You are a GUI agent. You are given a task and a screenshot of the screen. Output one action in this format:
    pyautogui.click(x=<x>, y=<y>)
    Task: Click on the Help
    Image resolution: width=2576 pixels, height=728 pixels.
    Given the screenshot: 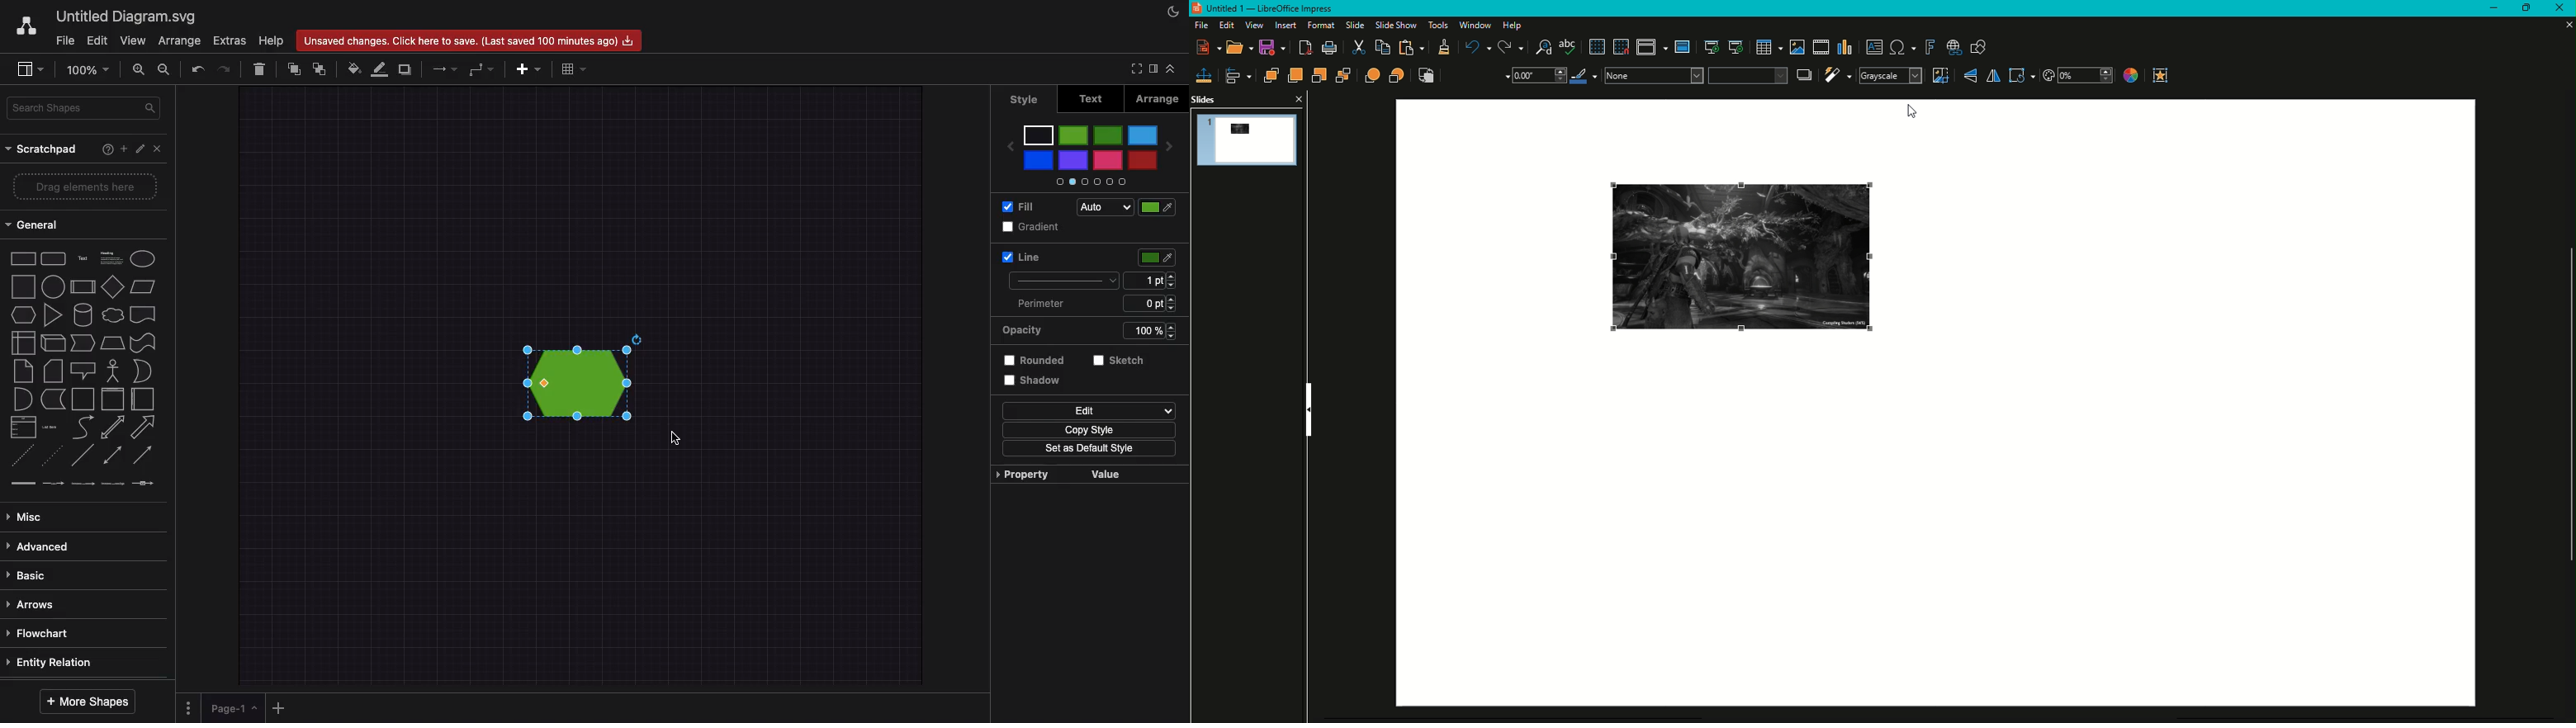 What is the action you would take?
    pyautogui.click(x=107, y=149)
    